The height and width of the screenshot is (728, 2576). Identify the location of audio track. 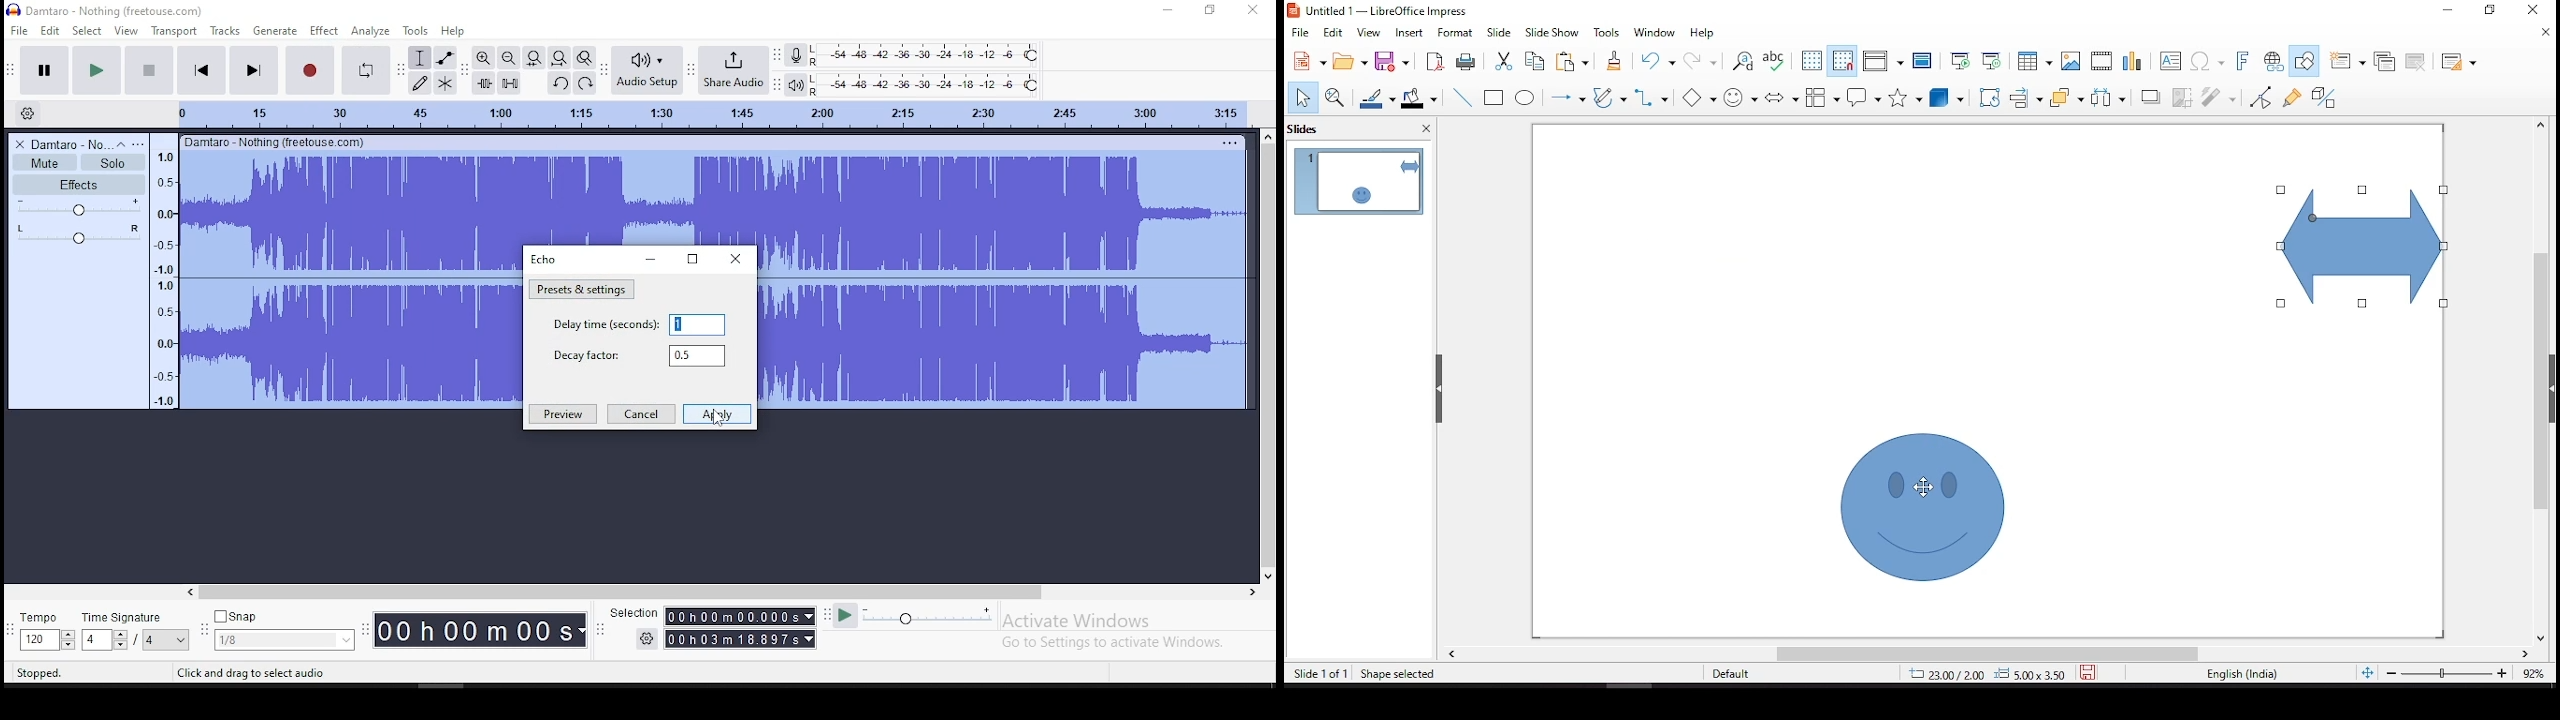
(715, 197).